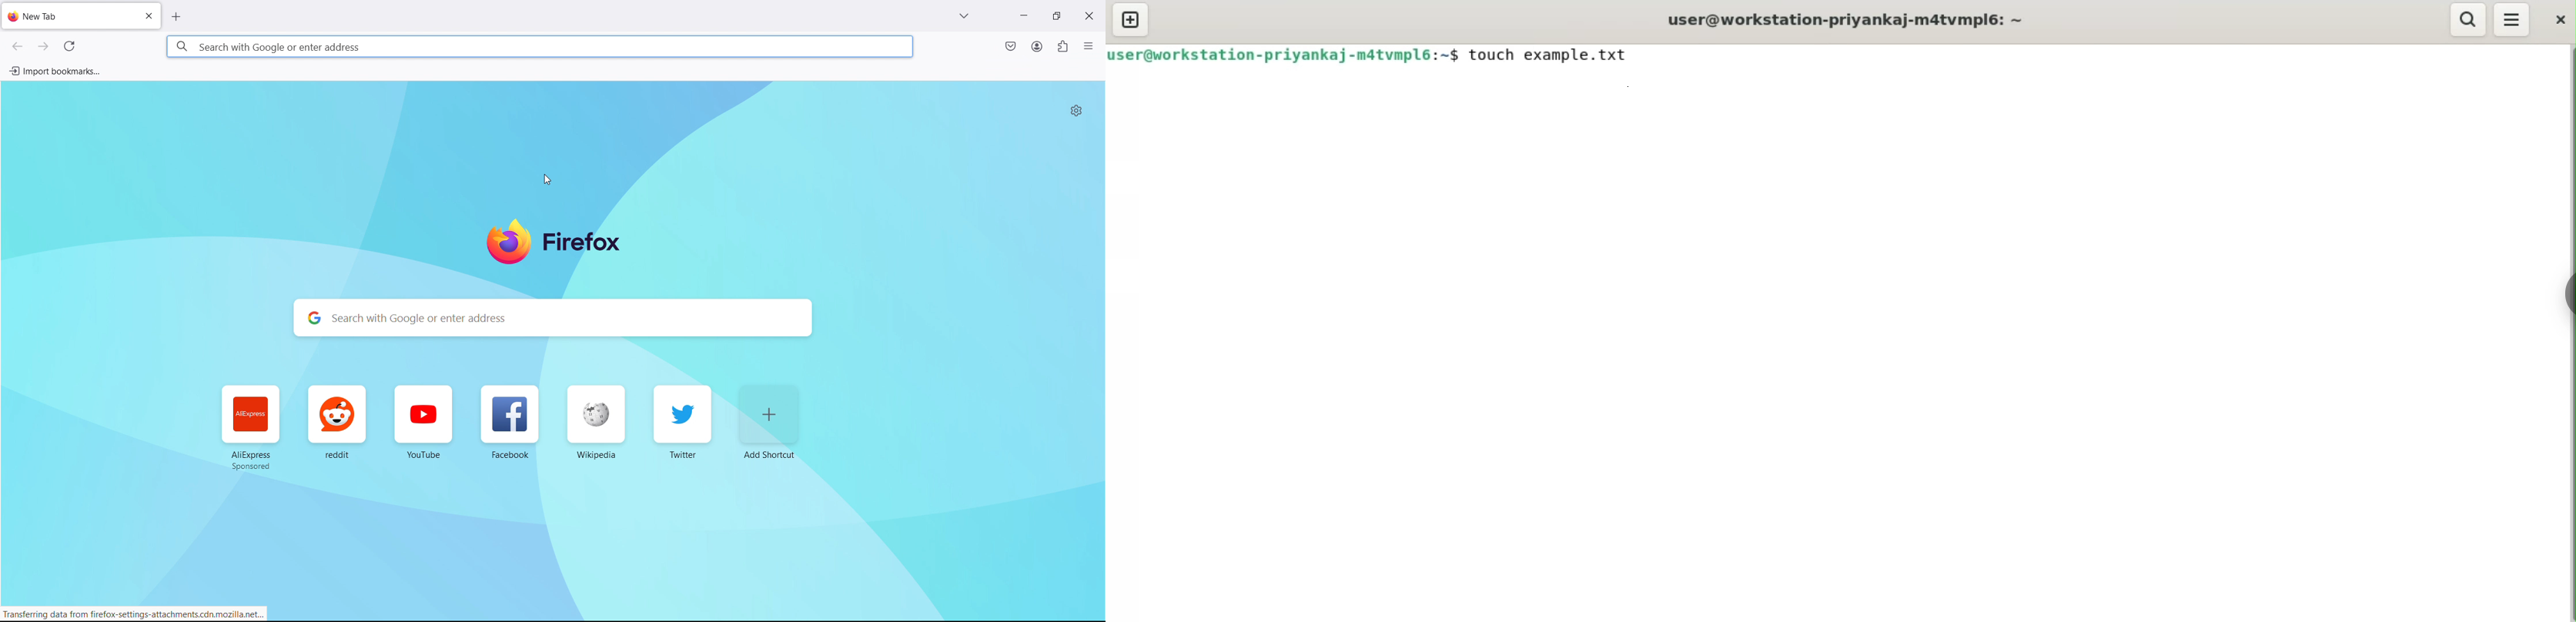 This screenshot has height=644, width=2576. What do you see at coordinates (1056, 71) in the screenshot?
I see `Open application menu` at bounding box center [1056, 71].